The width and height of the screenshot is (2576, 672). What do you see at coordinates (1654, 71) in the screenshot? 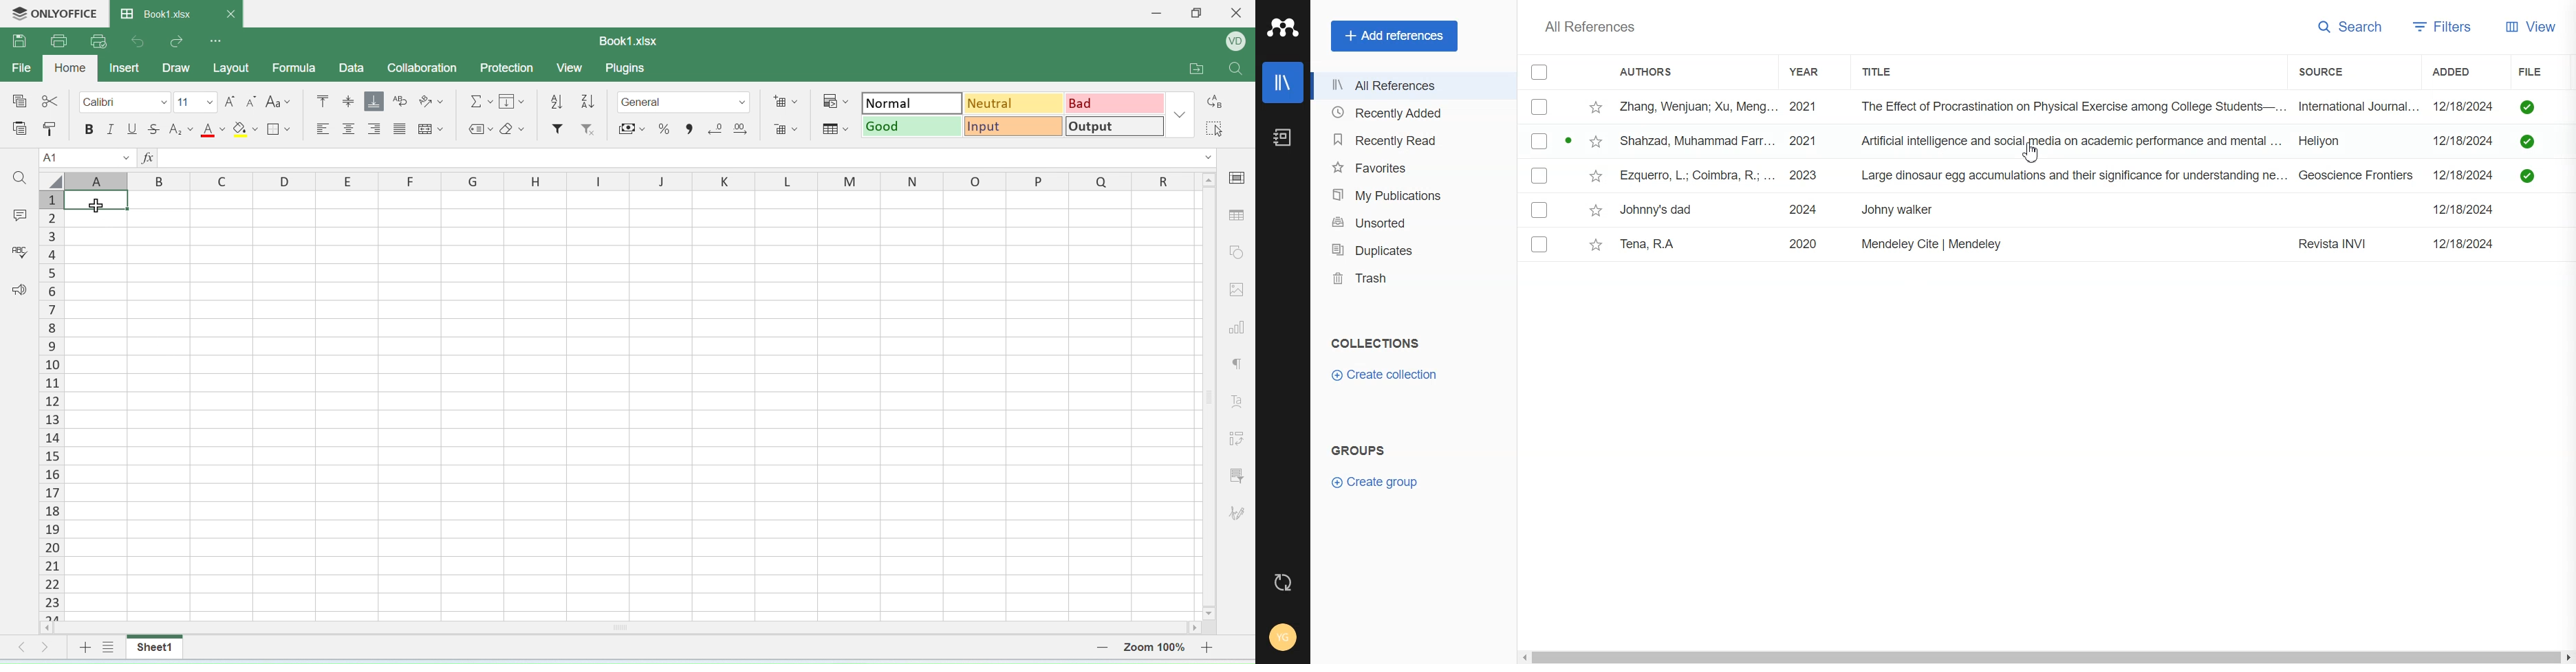
I see `Authors` at bounding box center [1654, 71].